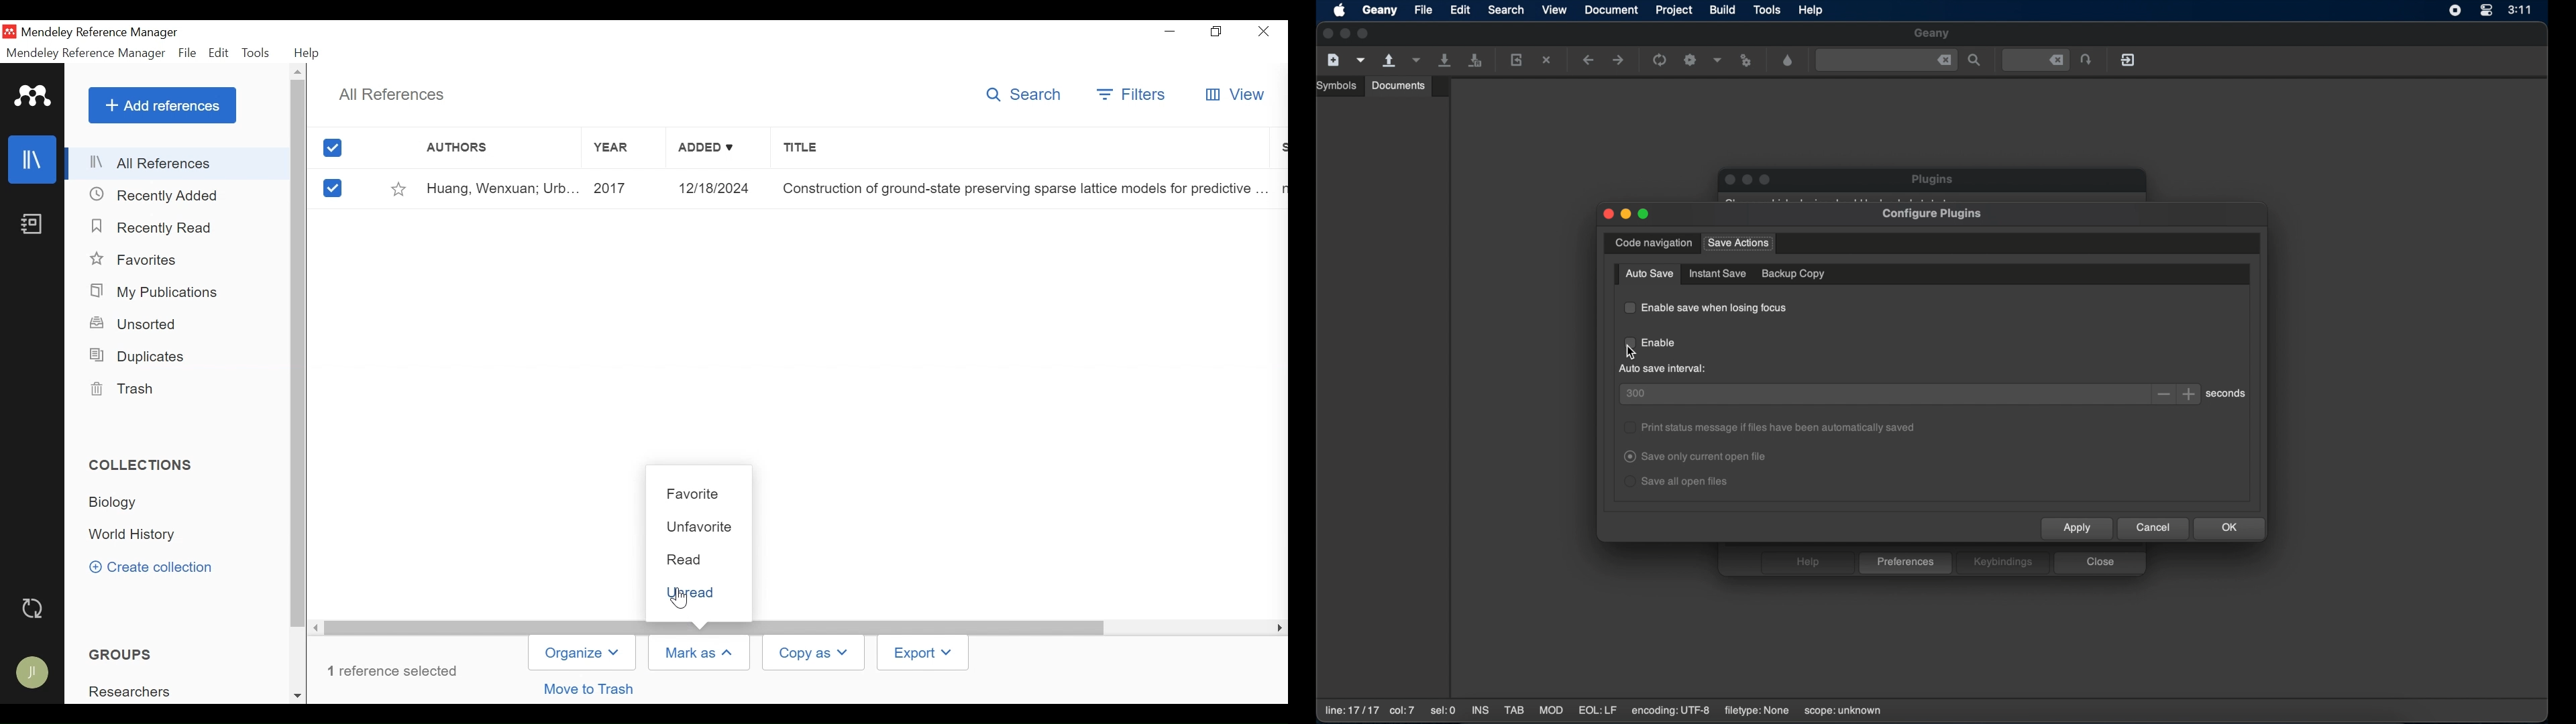 The image size is (2576, 728). Describe the element at coordinates (1934, 179) in the screenshot. I see `plugins` at that location.